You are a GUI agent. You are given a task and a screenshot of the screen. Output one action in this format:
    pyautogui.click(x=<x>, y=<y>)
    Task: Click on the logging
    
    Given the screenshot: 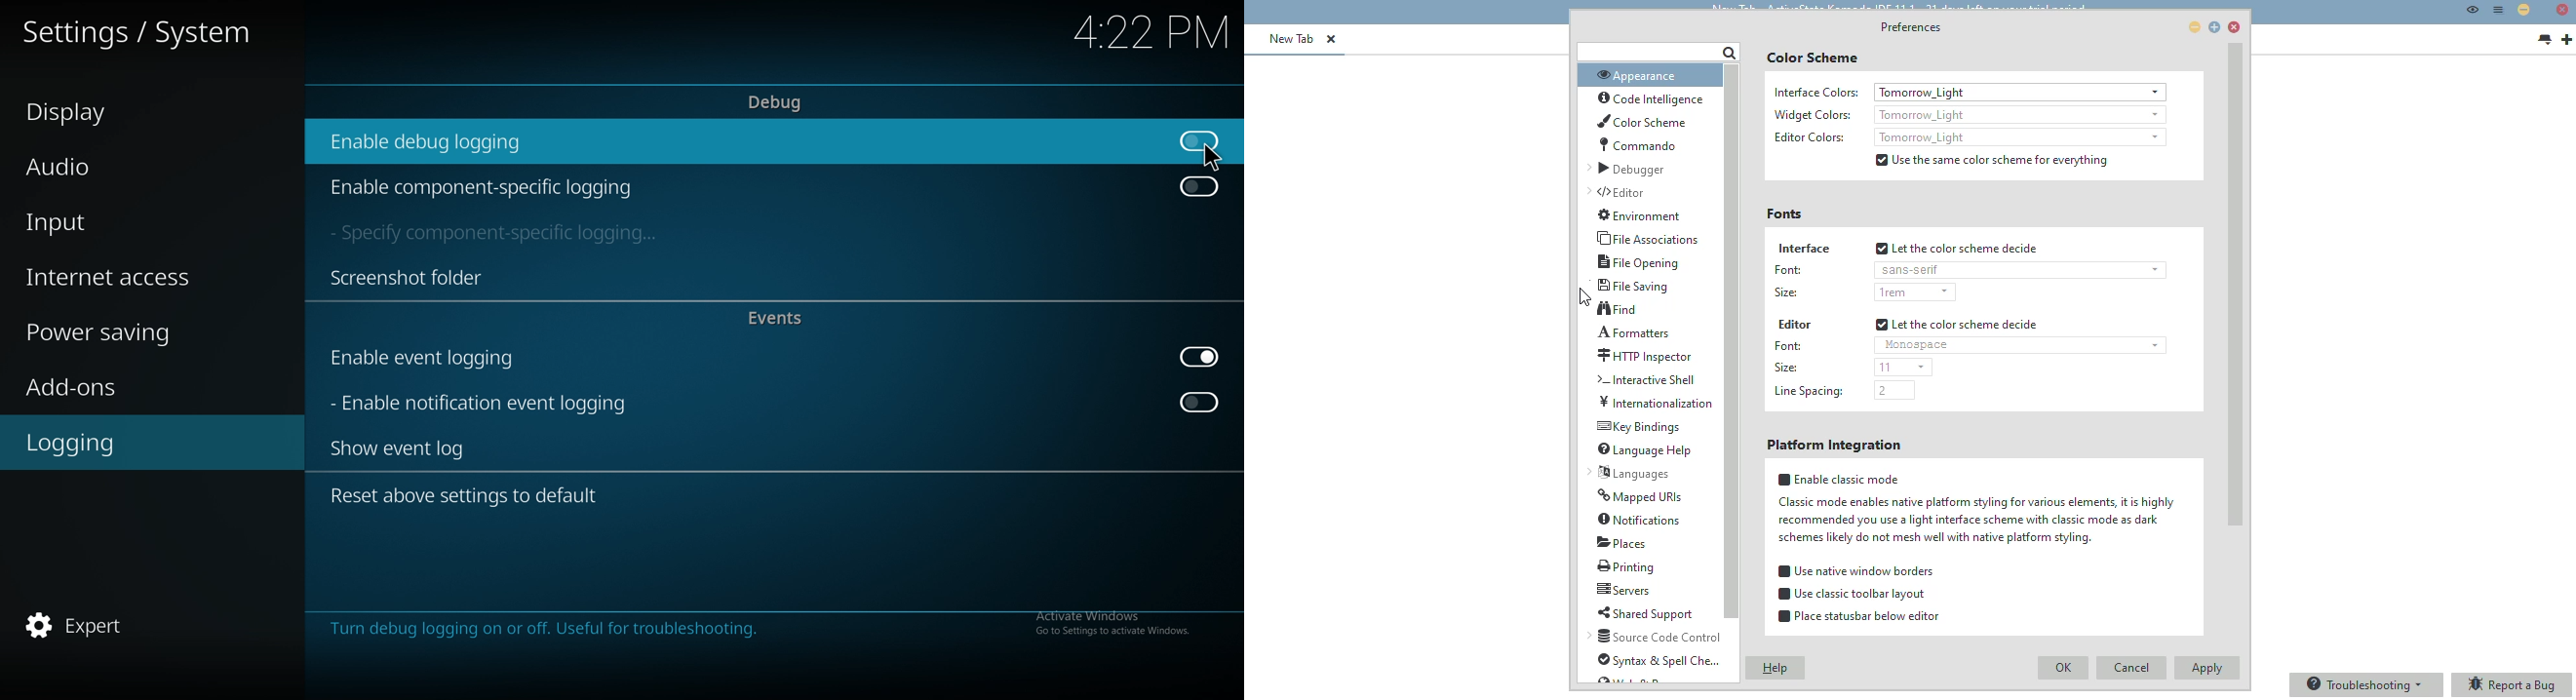 What is the action you would take?
    pyautogui.click(x=129, y=444)
    